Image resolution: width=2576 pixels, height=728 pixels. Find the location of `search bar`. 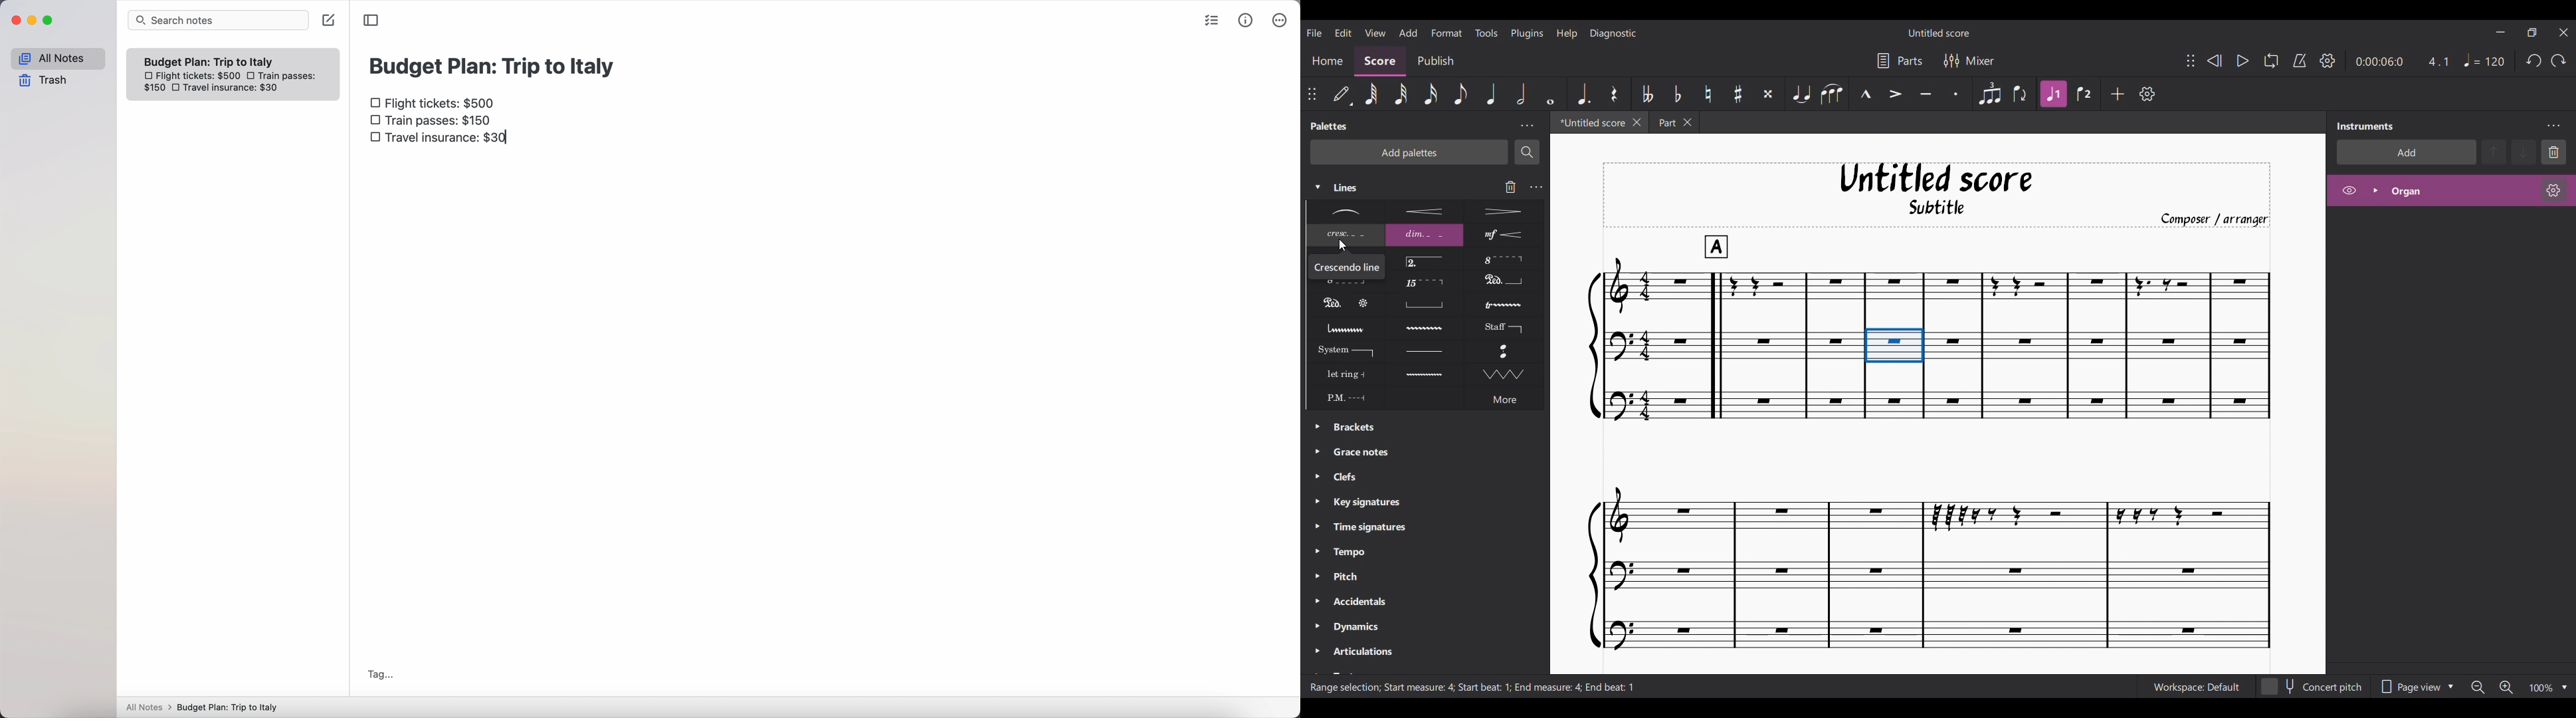

search bar is located at coordinates (218, 20).